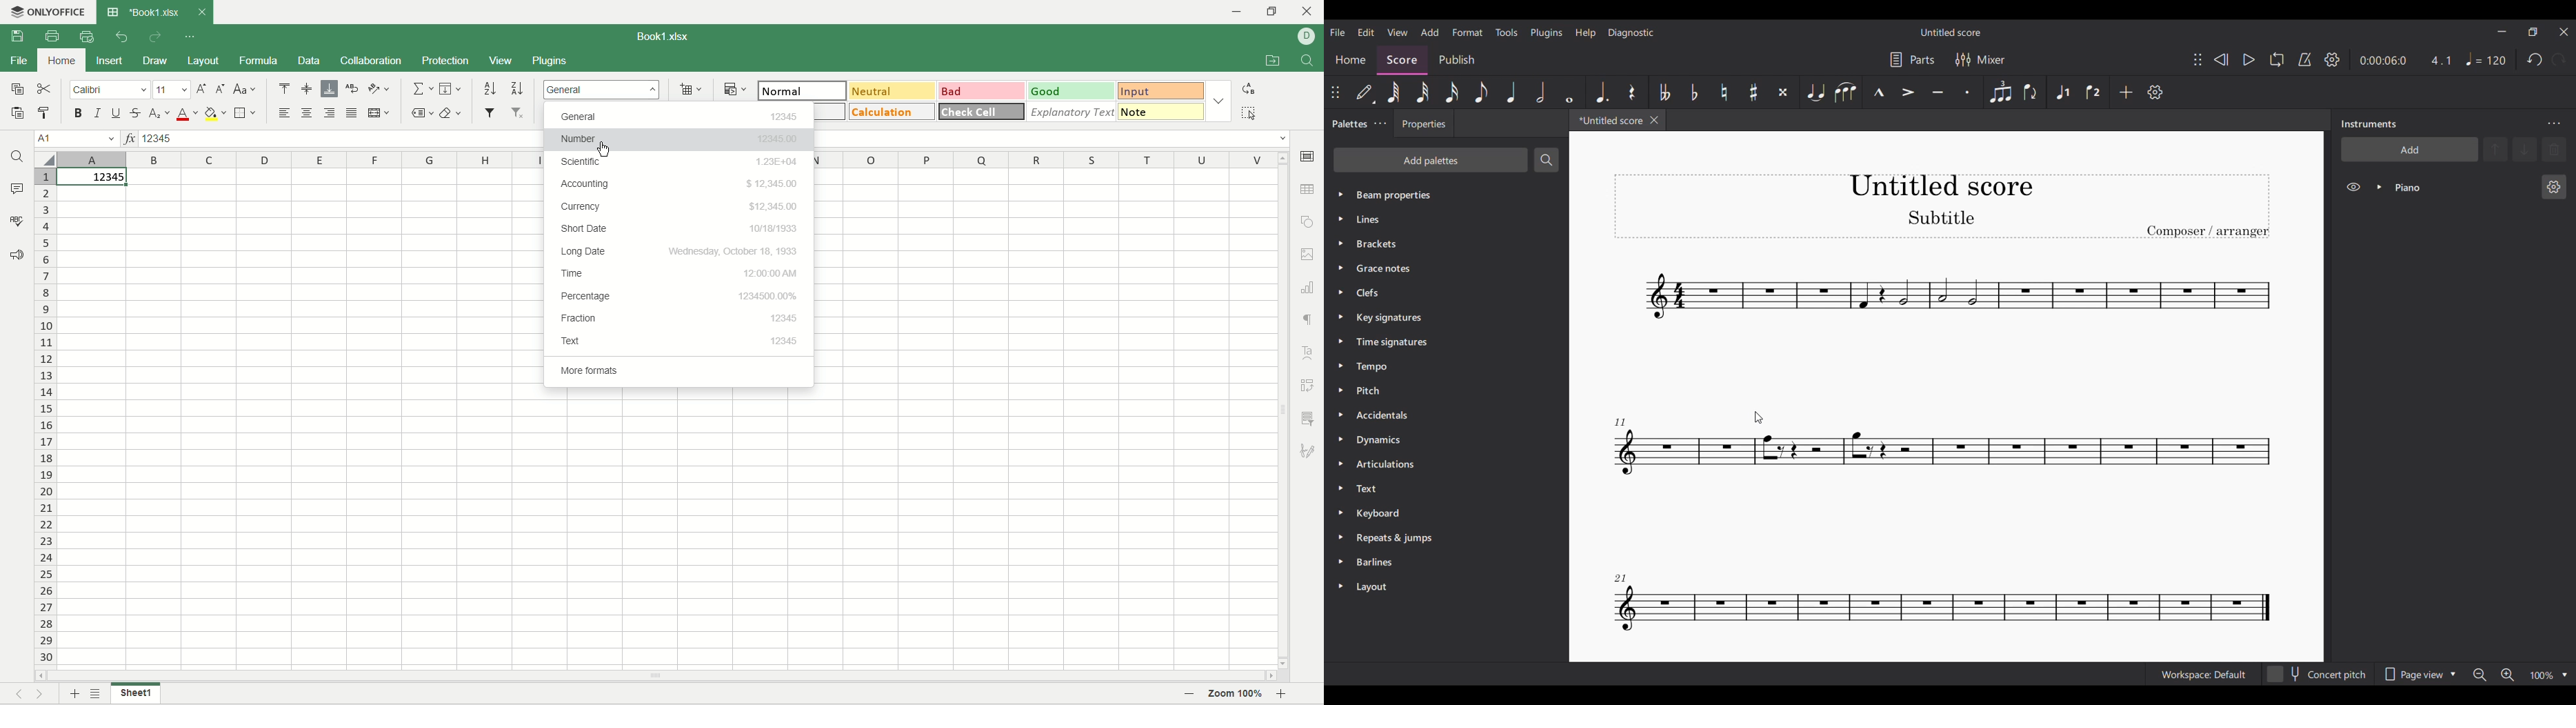 Image resolution: width=2576 pixels, height=728 pixels. What do you see at coordinates (245, 114) in the screenshot?
I see `border` at bounding box center [245, 114].